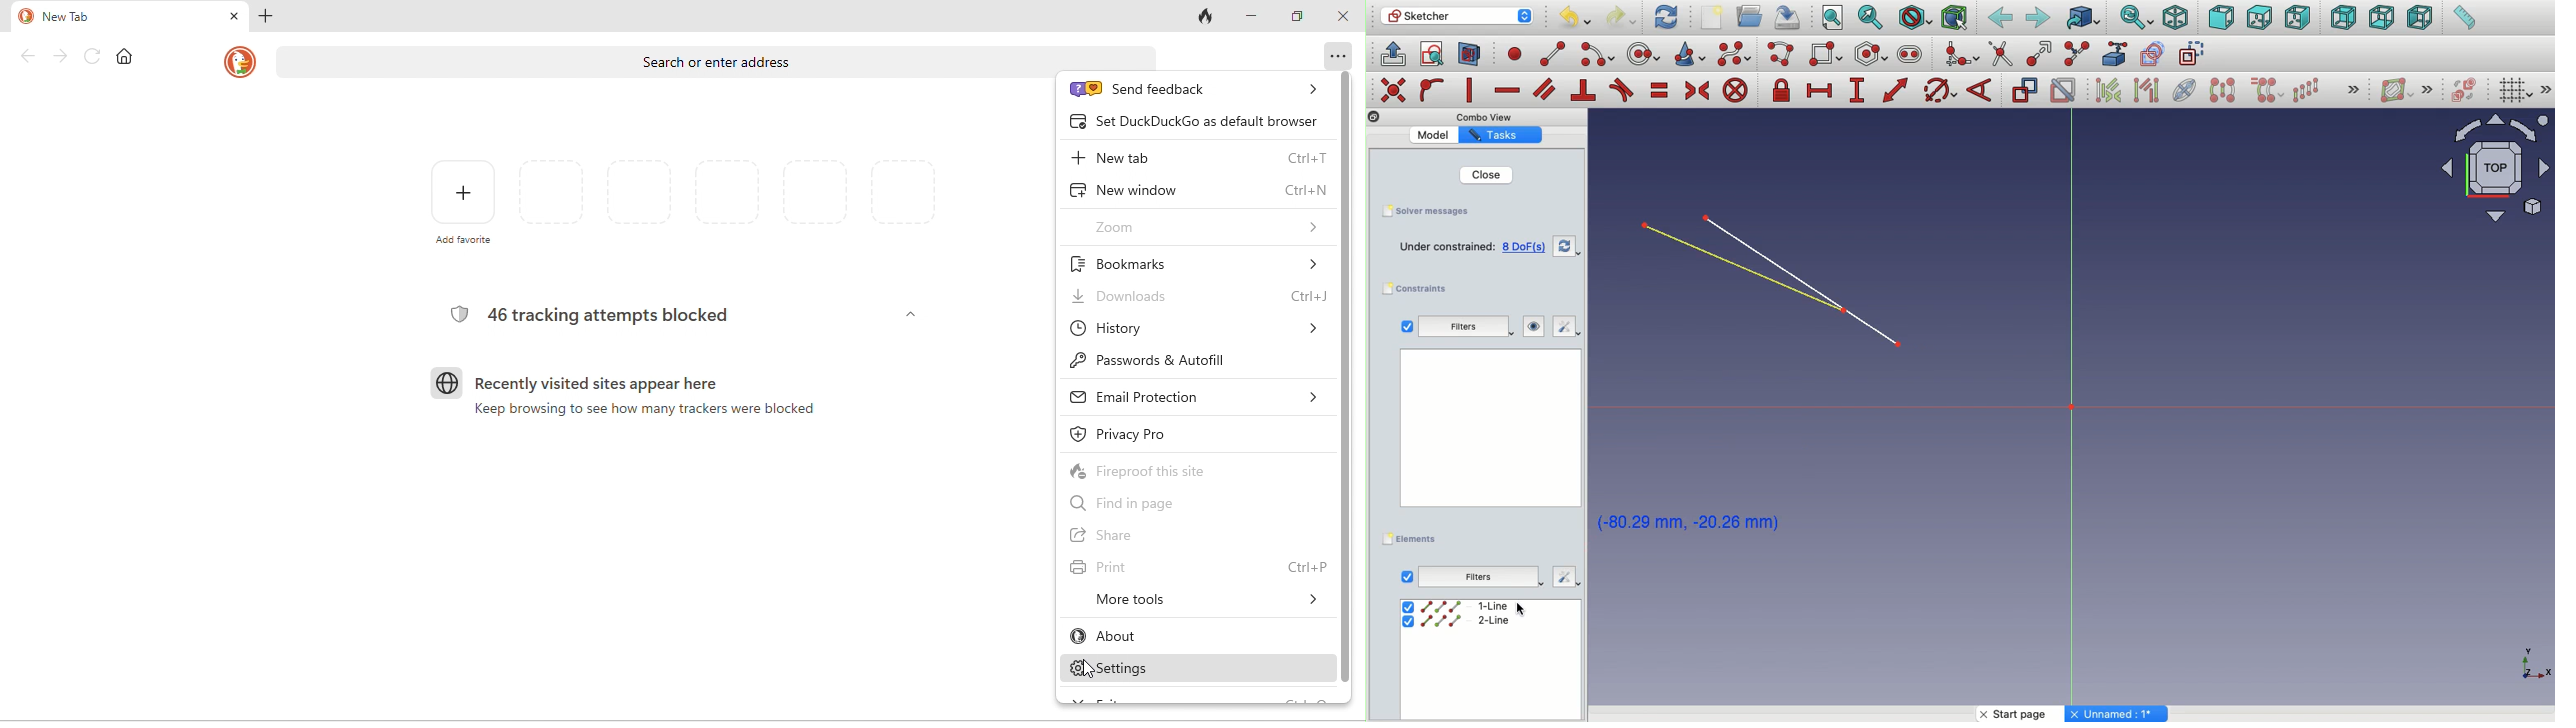 The width and height of the screenshot is (2576, 728). What do you see at coordinates (1791, 17) in the screenshot?
I see `Save` at bounding box center [1791, 17].